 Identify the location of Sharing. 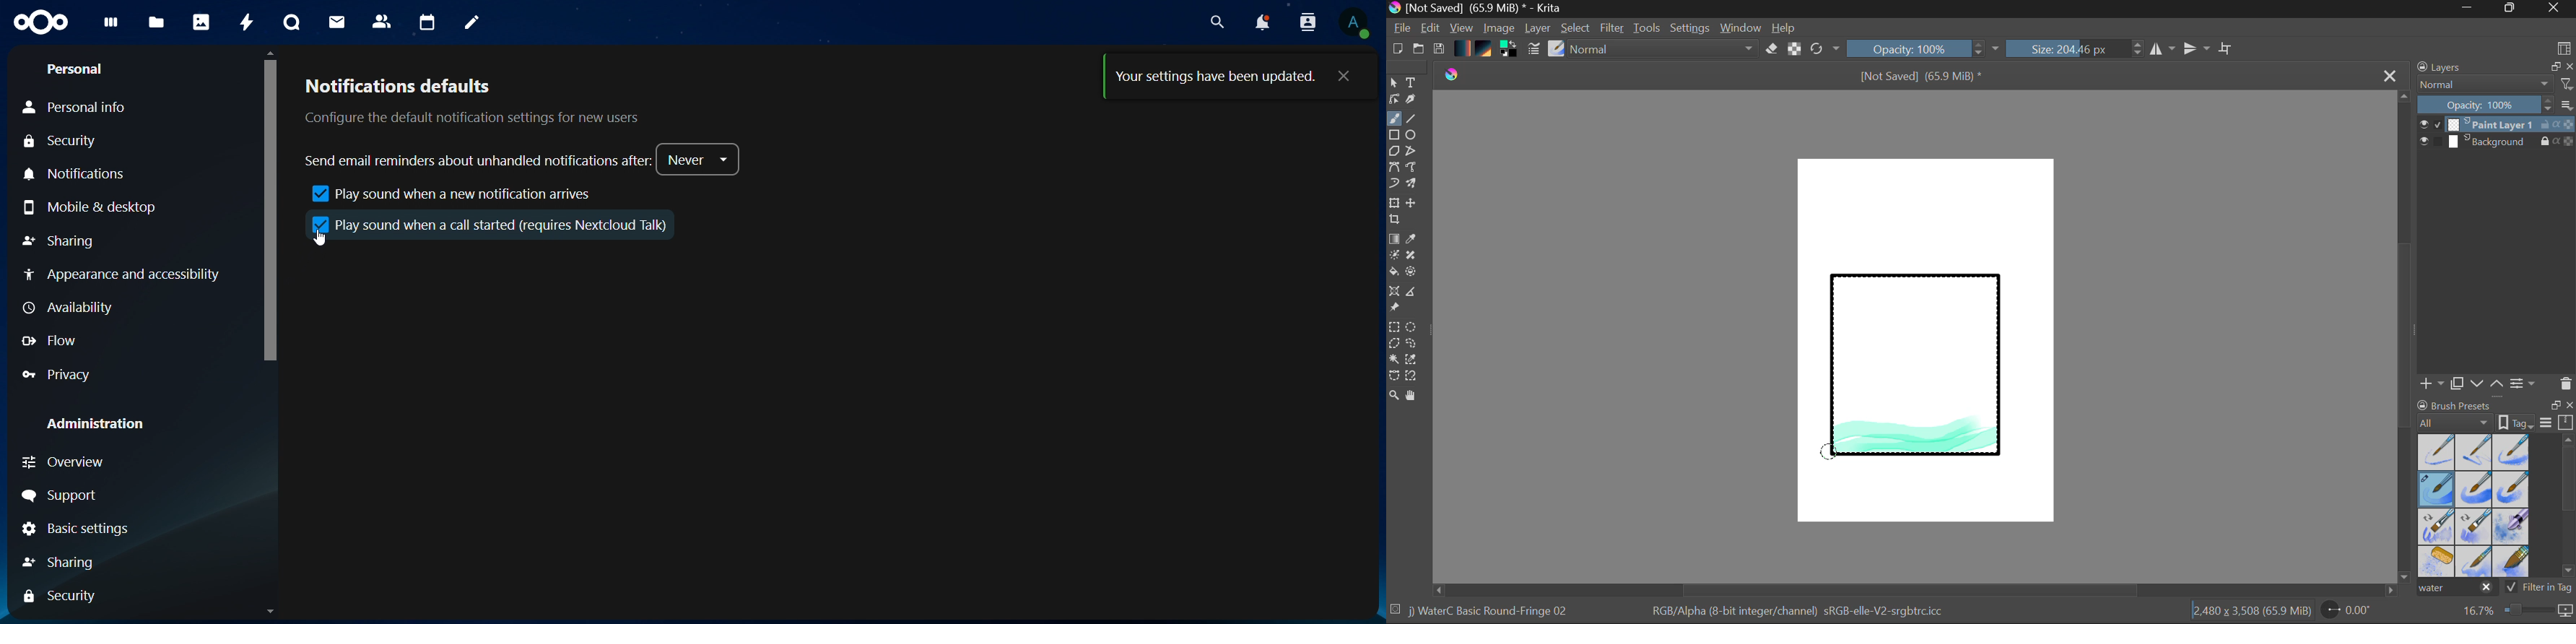
(59, 240).